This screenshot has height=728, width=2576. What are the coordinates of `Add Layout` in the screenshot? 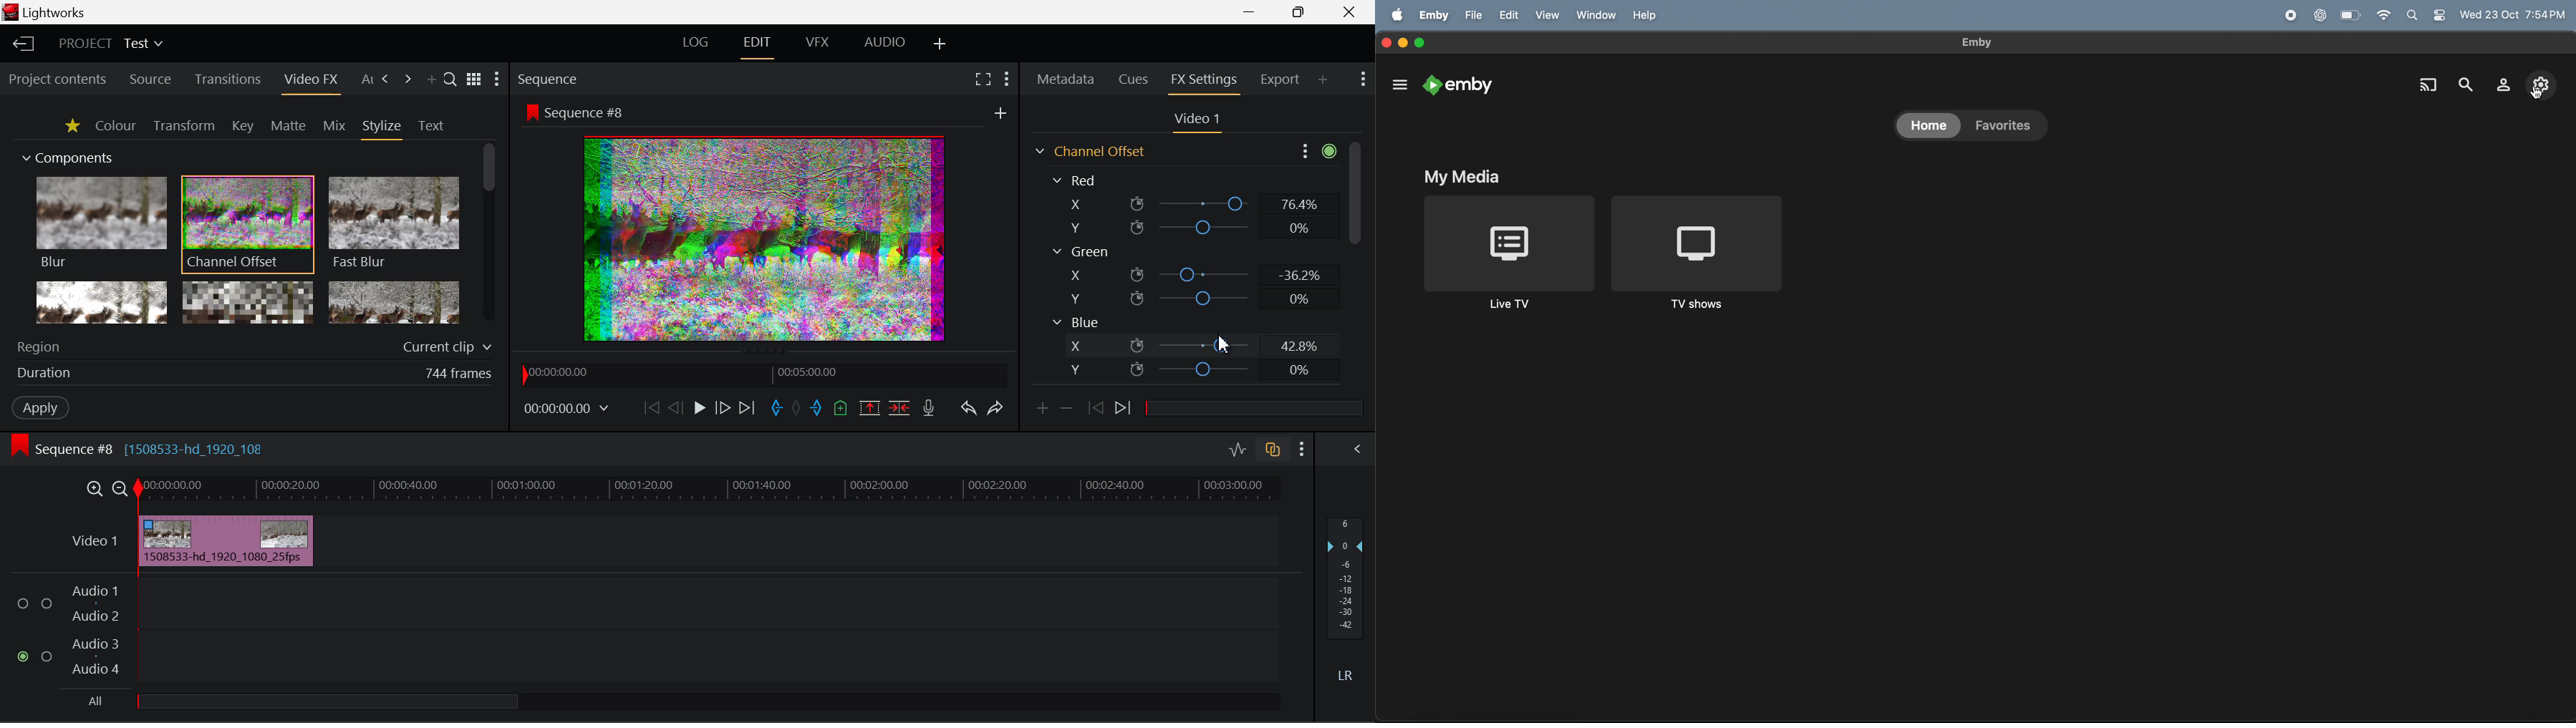 It's located at (940, 47).